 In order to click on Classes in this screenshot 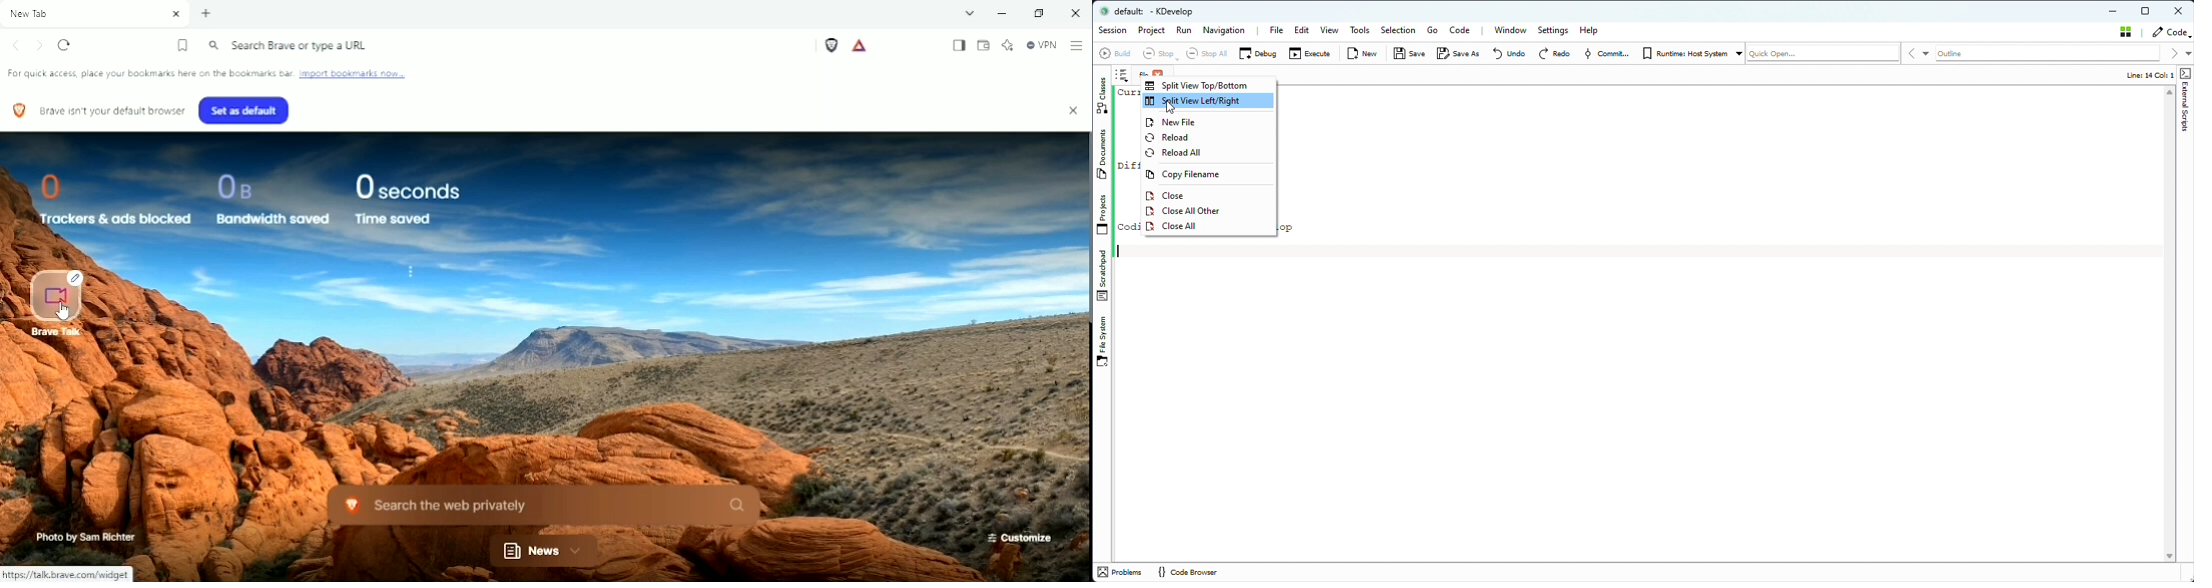, I will do `click(1103, 95)`.